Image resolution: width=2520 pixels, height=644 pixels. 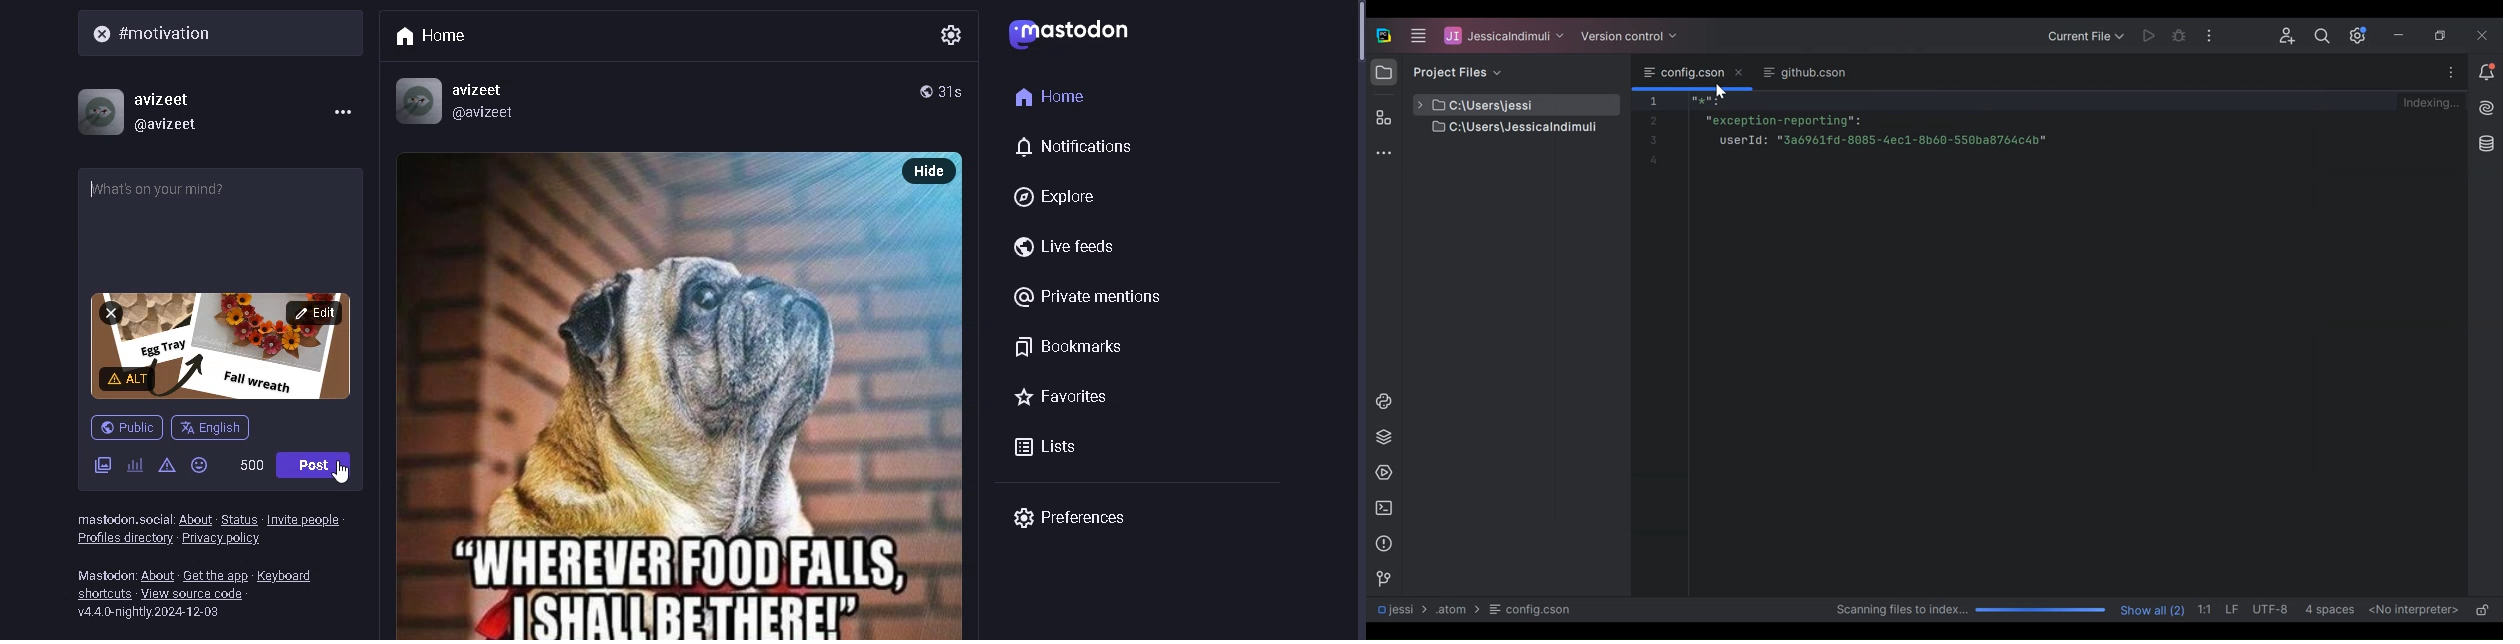 What do you see at coordinates (1986, 343) in the screenshot?
I see `Editor` at bounding box center [1986, 343].